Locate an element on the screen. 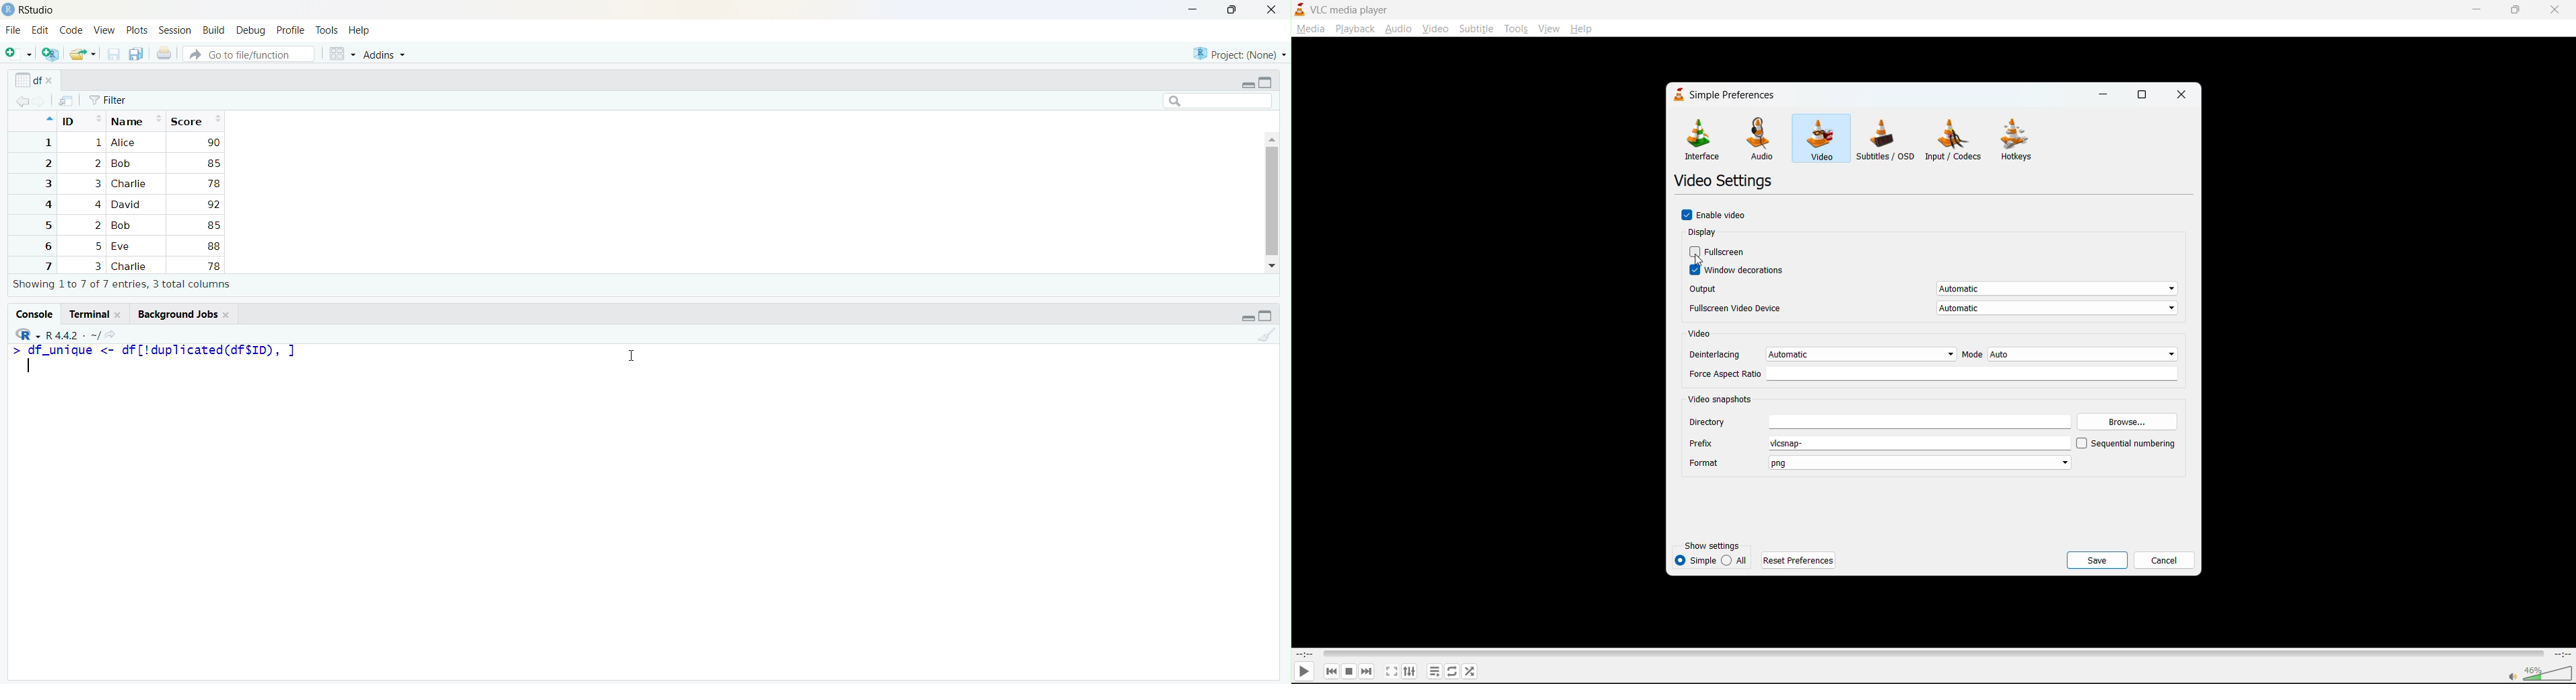 The height and width of the screenshot is (700, 2576). typing cursor is located at coordinates (34, 367).